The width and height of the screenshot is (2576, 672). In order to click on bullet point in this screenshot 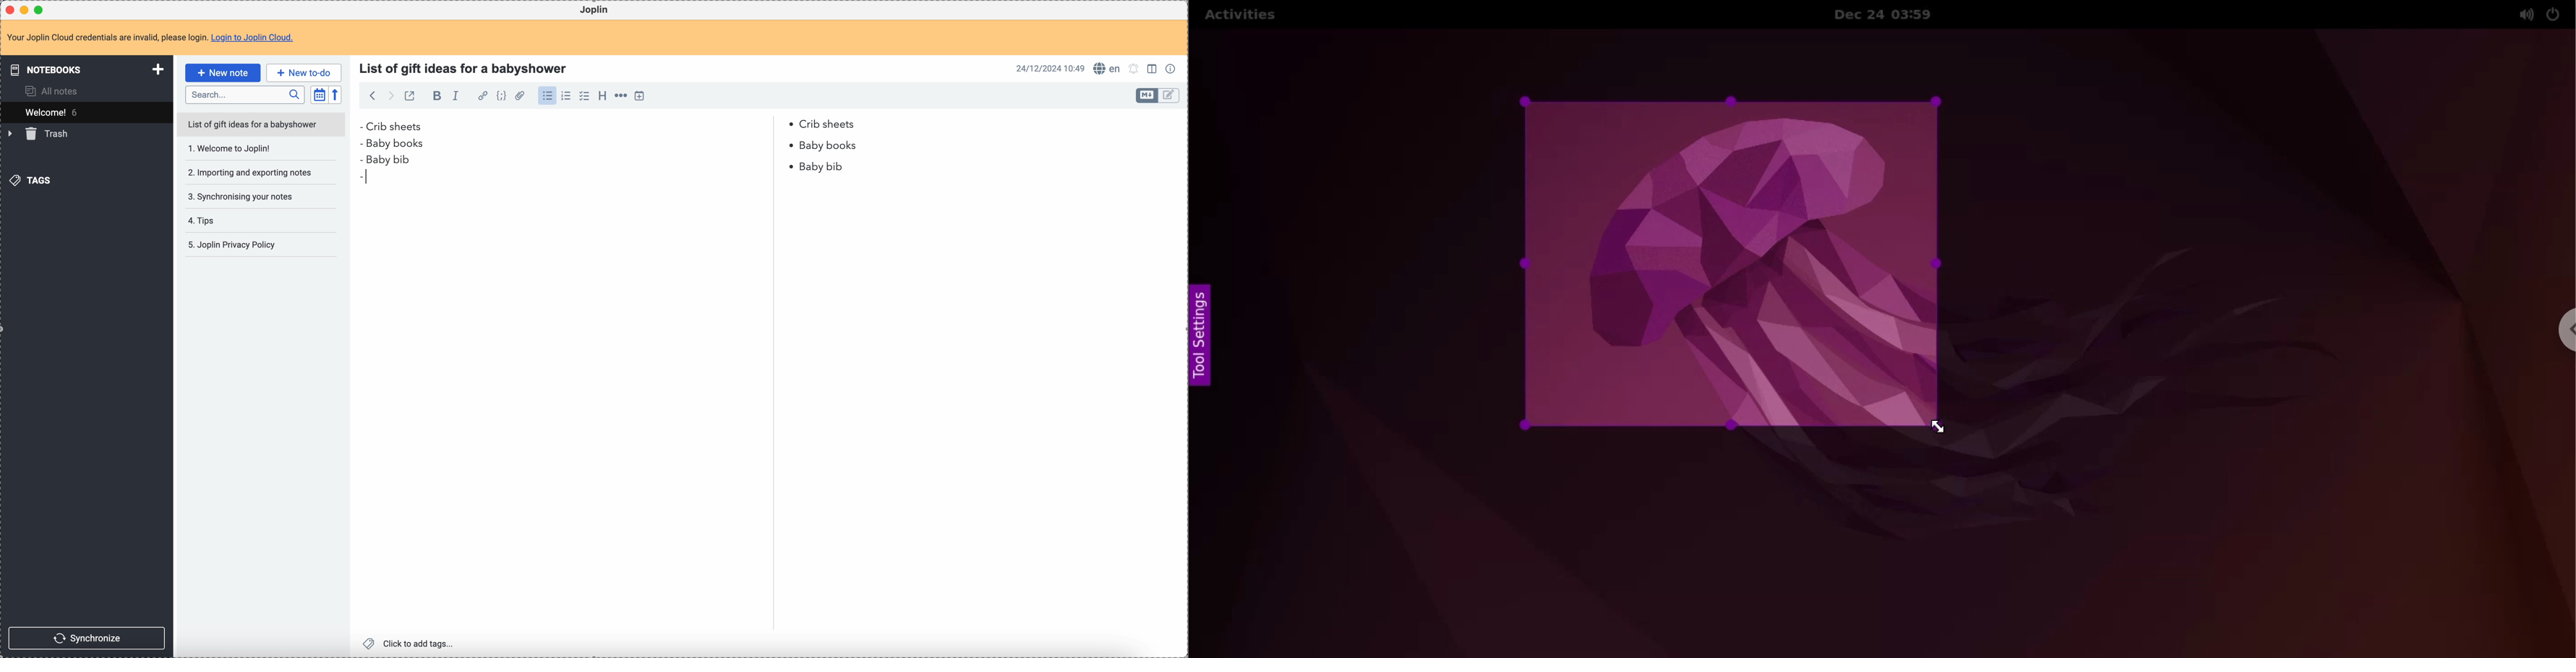, I will do `click(792, 146)`.